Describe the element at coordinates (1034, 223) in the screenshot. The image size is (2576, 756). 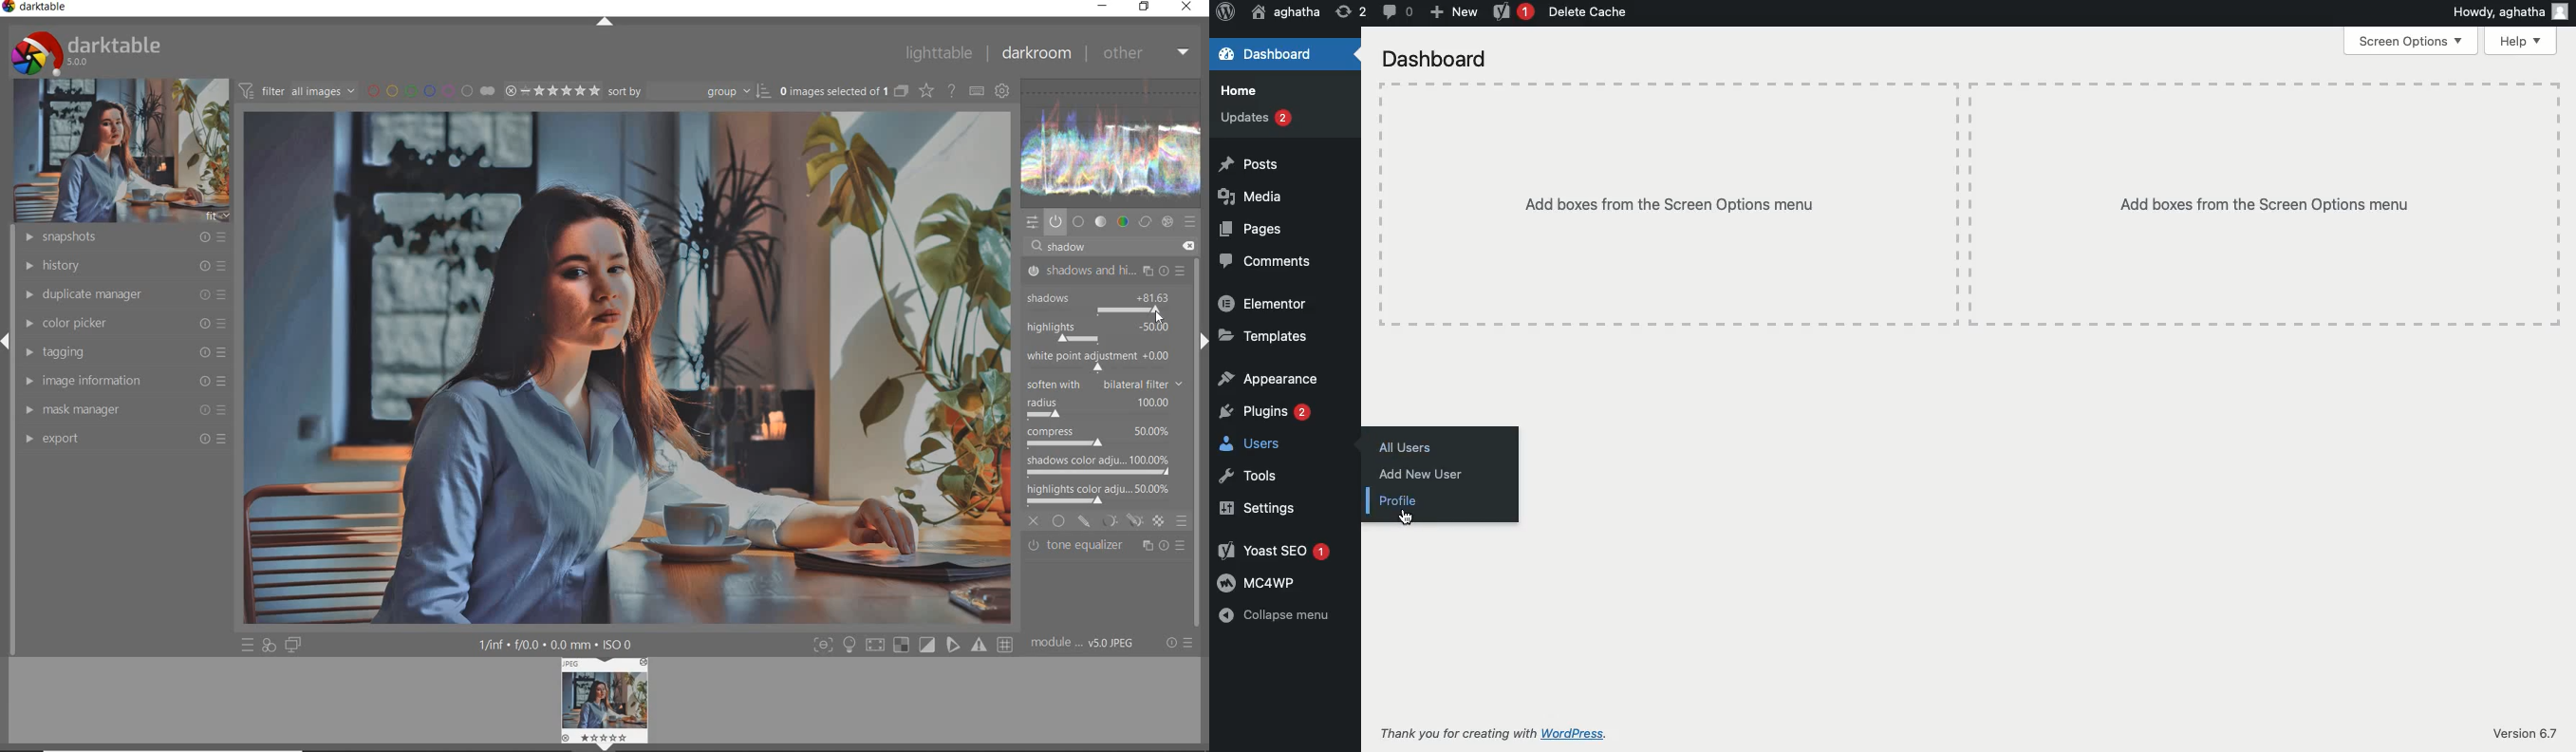
I see `quick access panel` at that location.